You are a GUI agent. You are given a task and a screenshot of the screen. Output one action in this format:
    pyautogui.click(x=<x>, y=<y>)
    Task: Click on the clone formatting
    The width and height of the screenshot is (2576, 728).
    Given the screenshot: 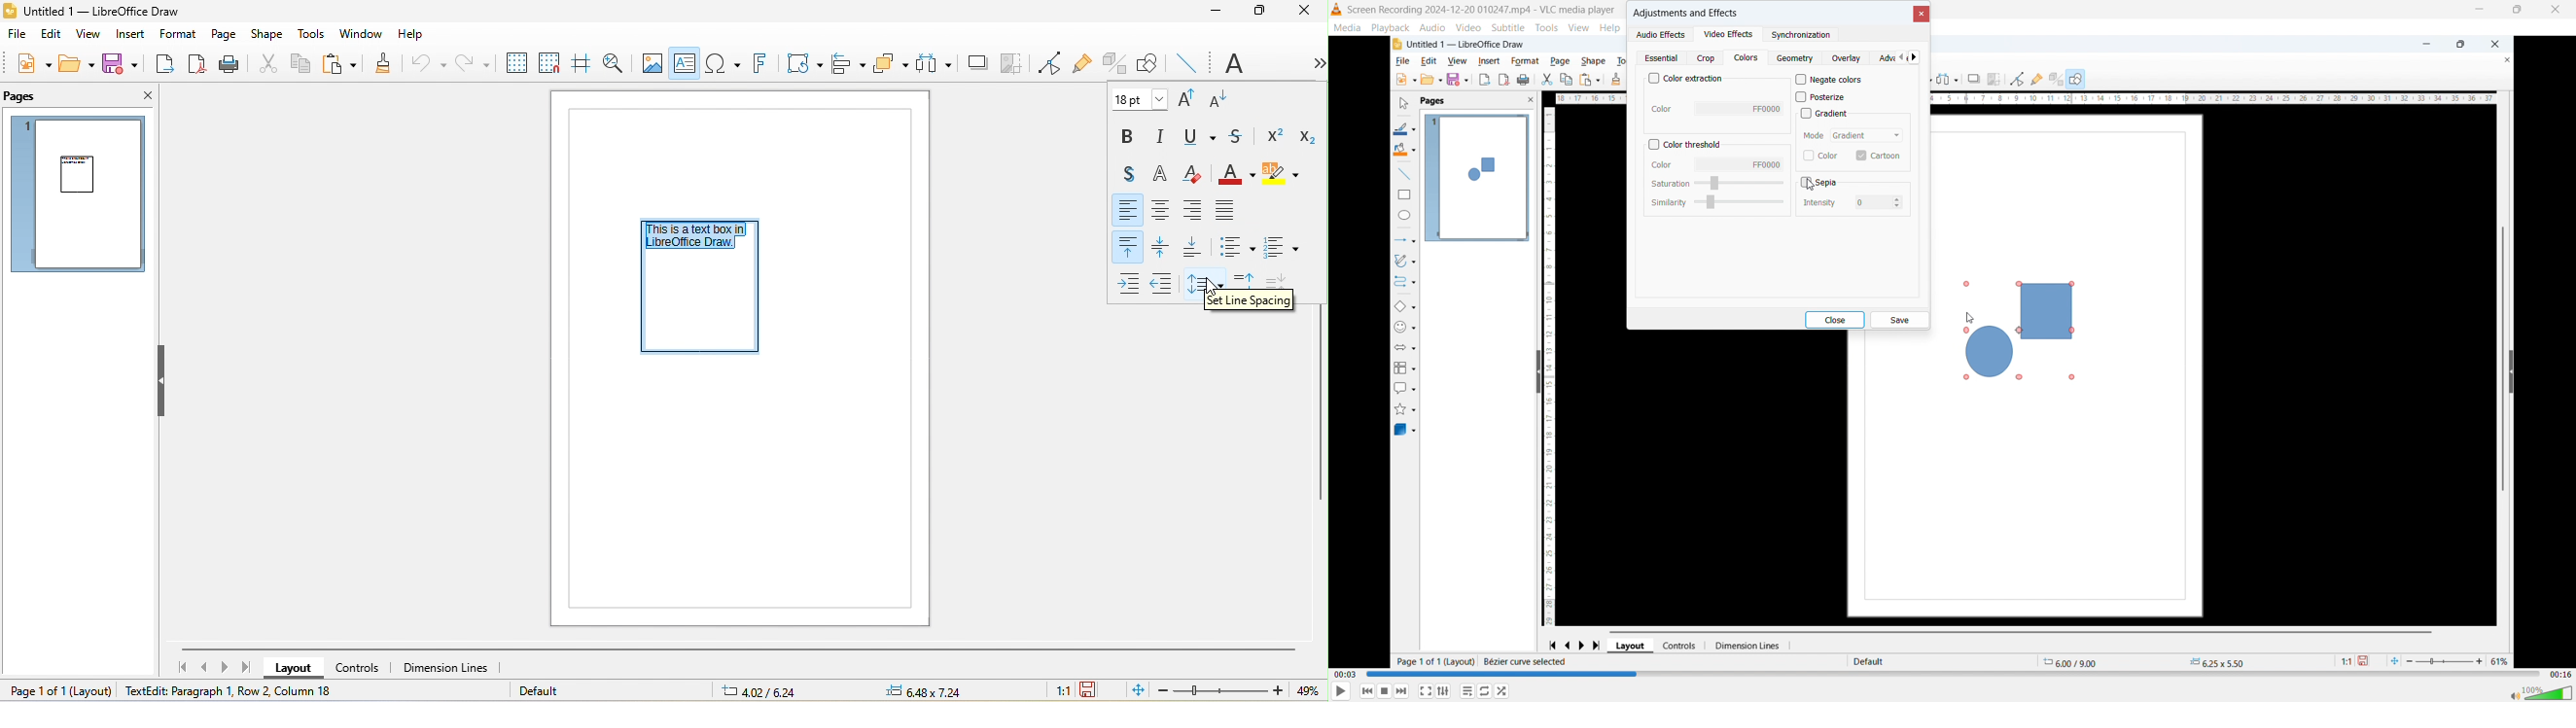 What is the action you would take?
    pyautogui.click(x=389, y=63)
    